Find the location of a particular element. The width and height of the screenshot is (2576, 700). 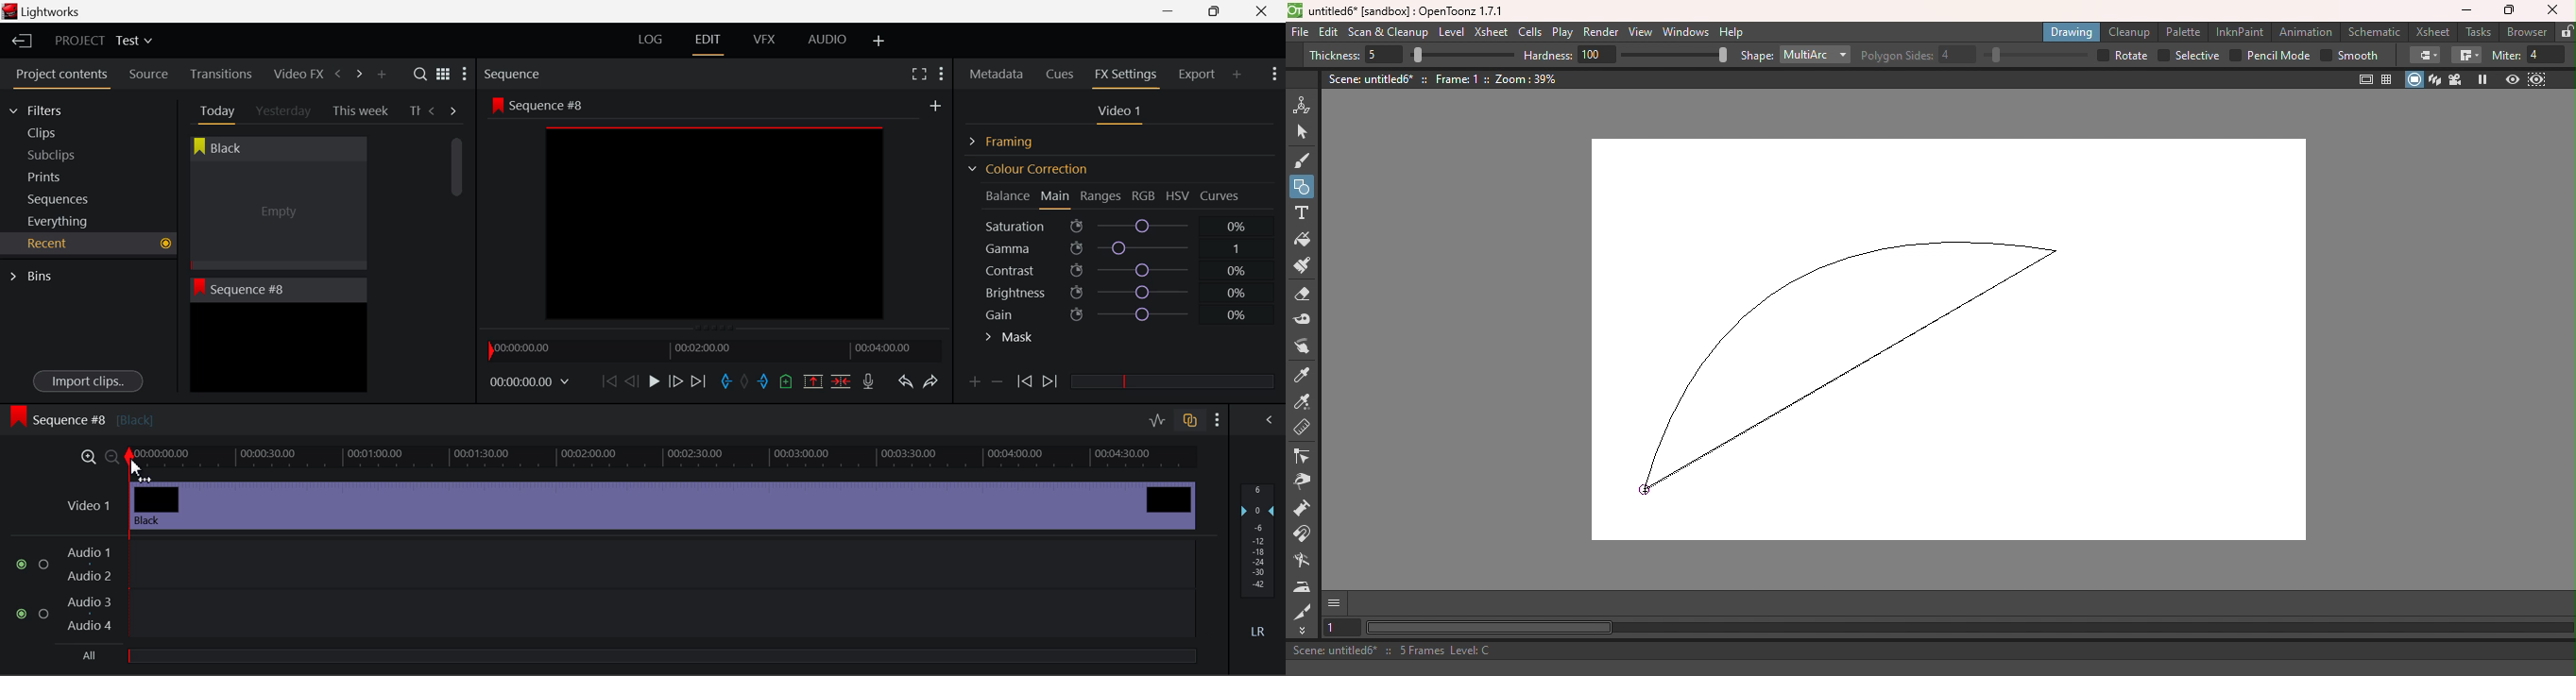

Project Timeline is located at coordinates (663, 458).